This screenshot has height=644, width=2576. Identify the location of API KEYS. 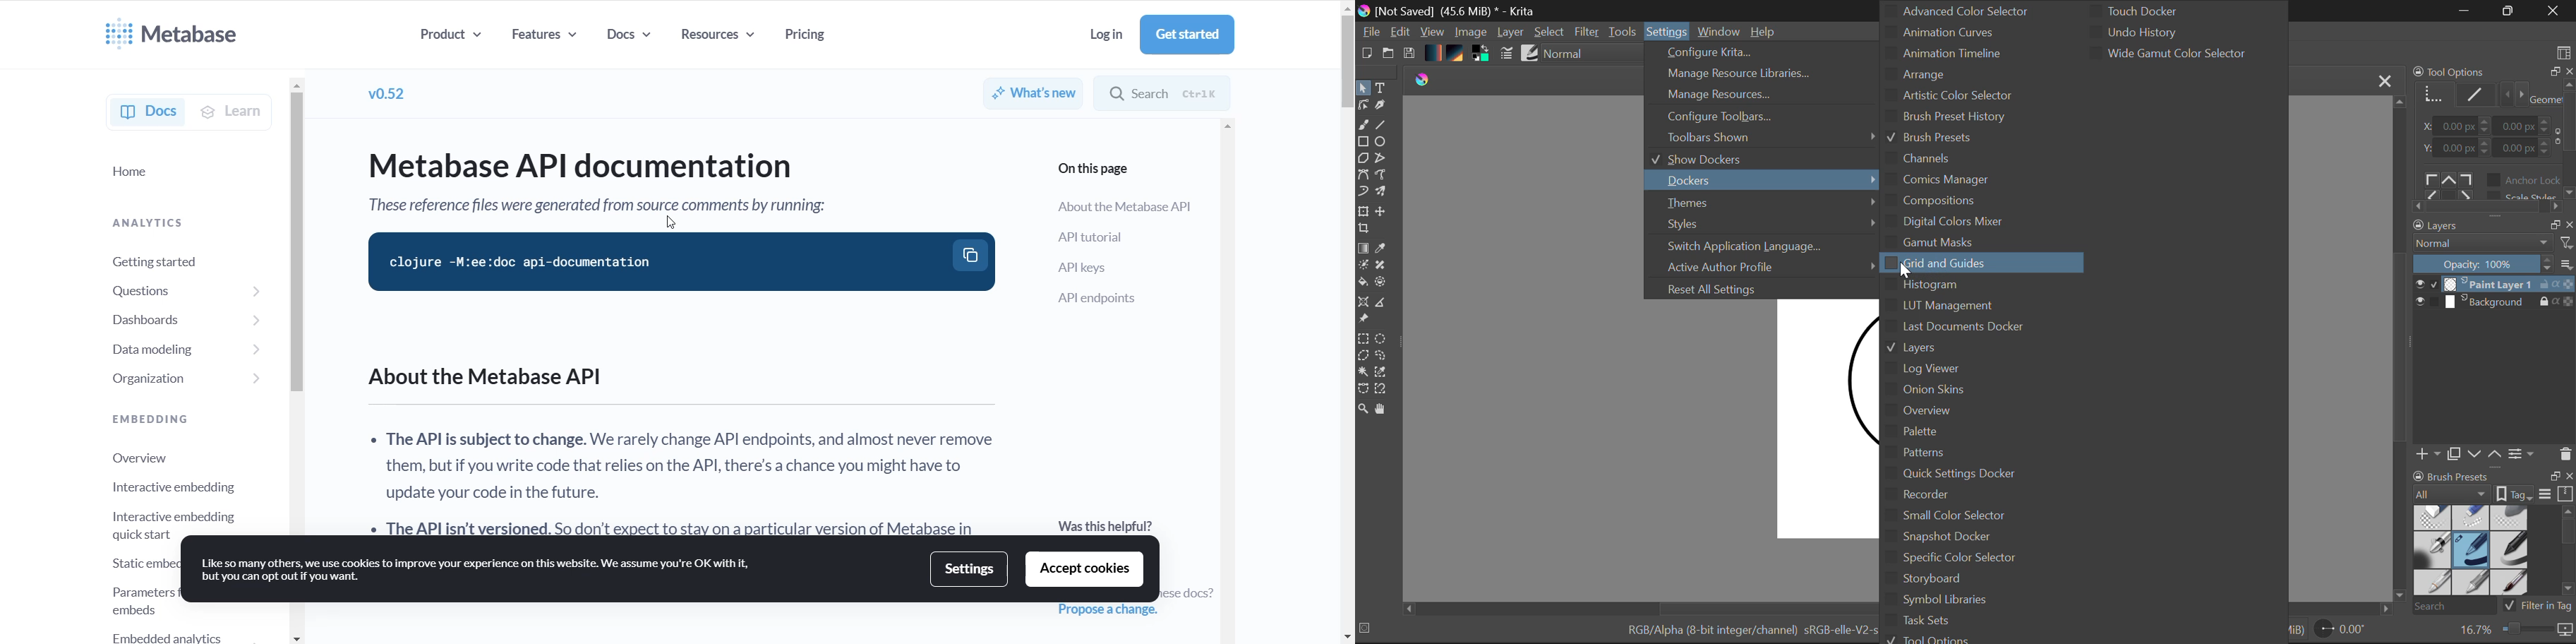
(1114, 268).